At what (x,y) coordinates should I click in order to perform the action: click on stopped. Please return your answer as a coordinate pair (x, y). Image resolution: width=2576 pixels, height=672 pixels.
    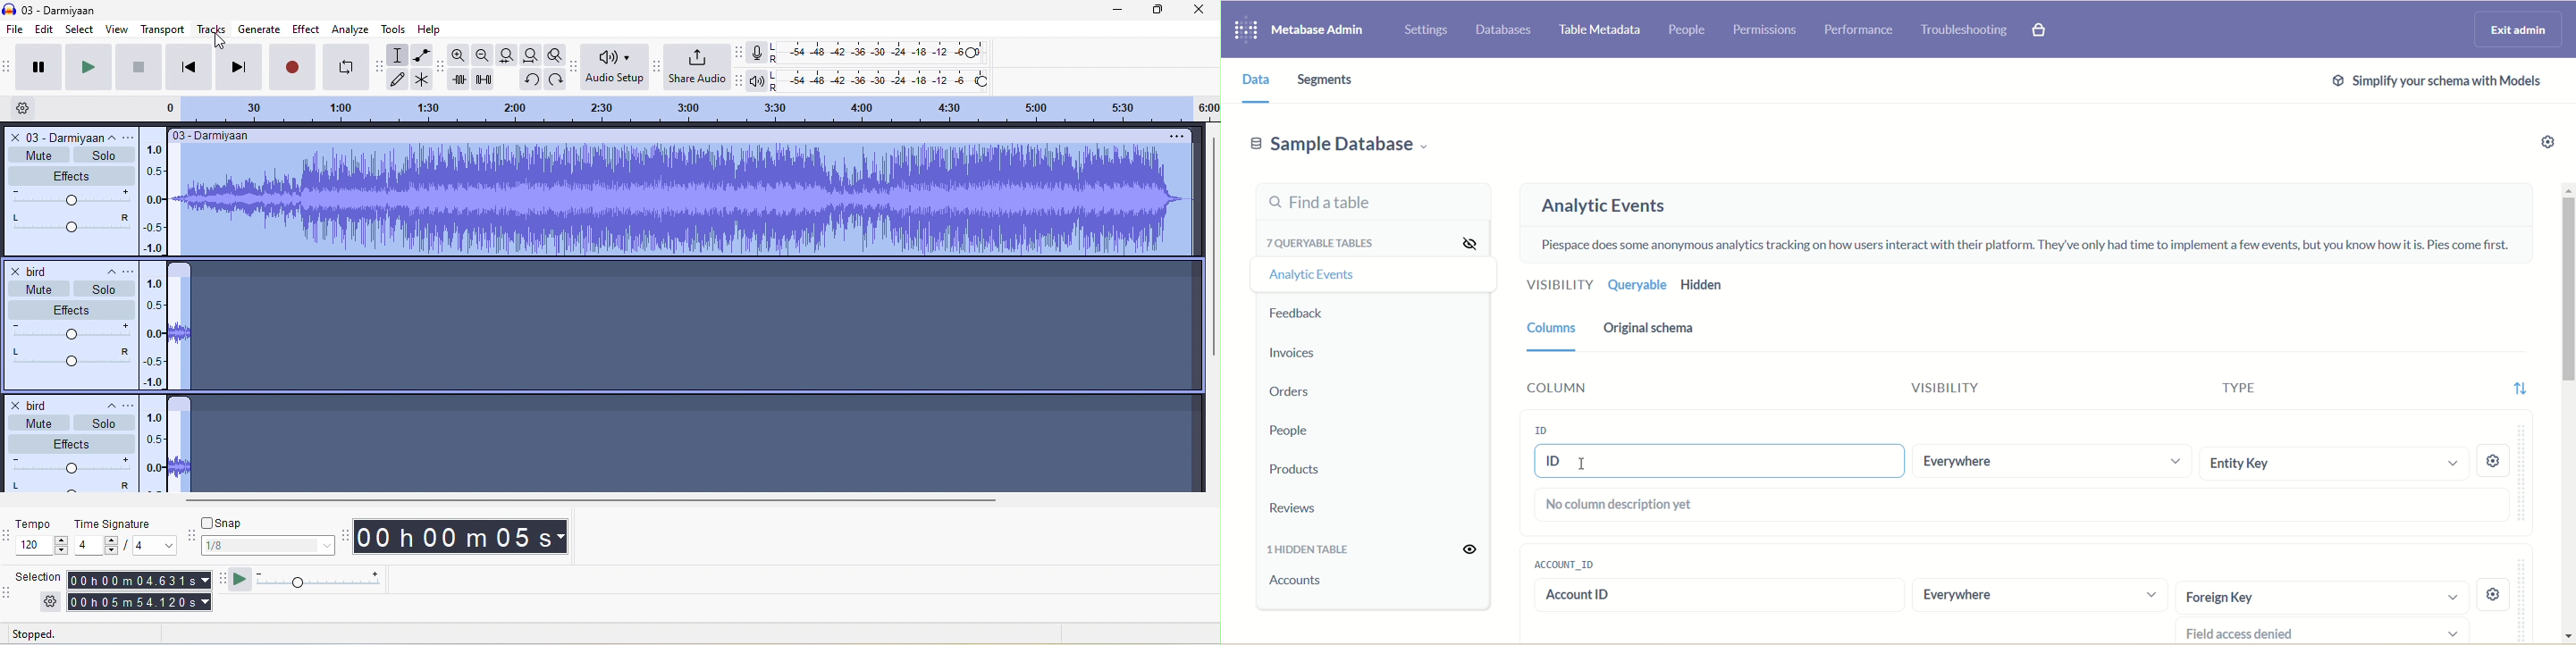
    Looking at the image, I should click on (55, 633).